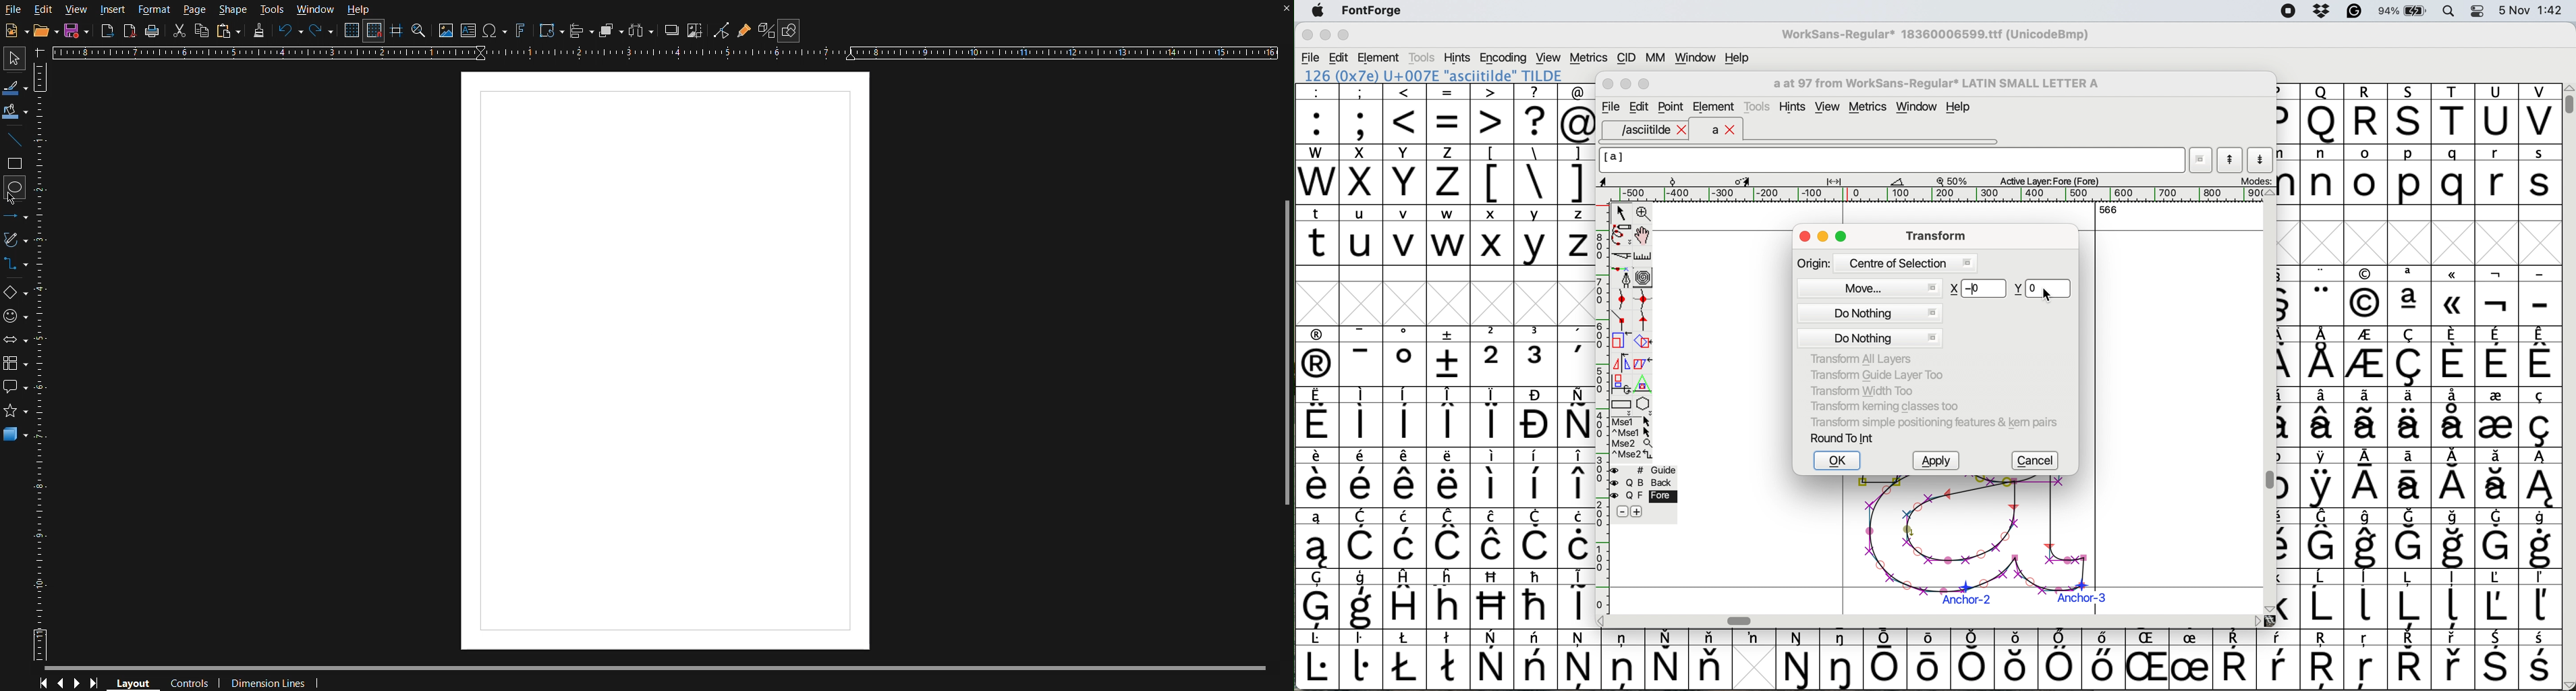  Describe the element at coordinates (2456, 175) in the screenshot. I see `q` at that location.